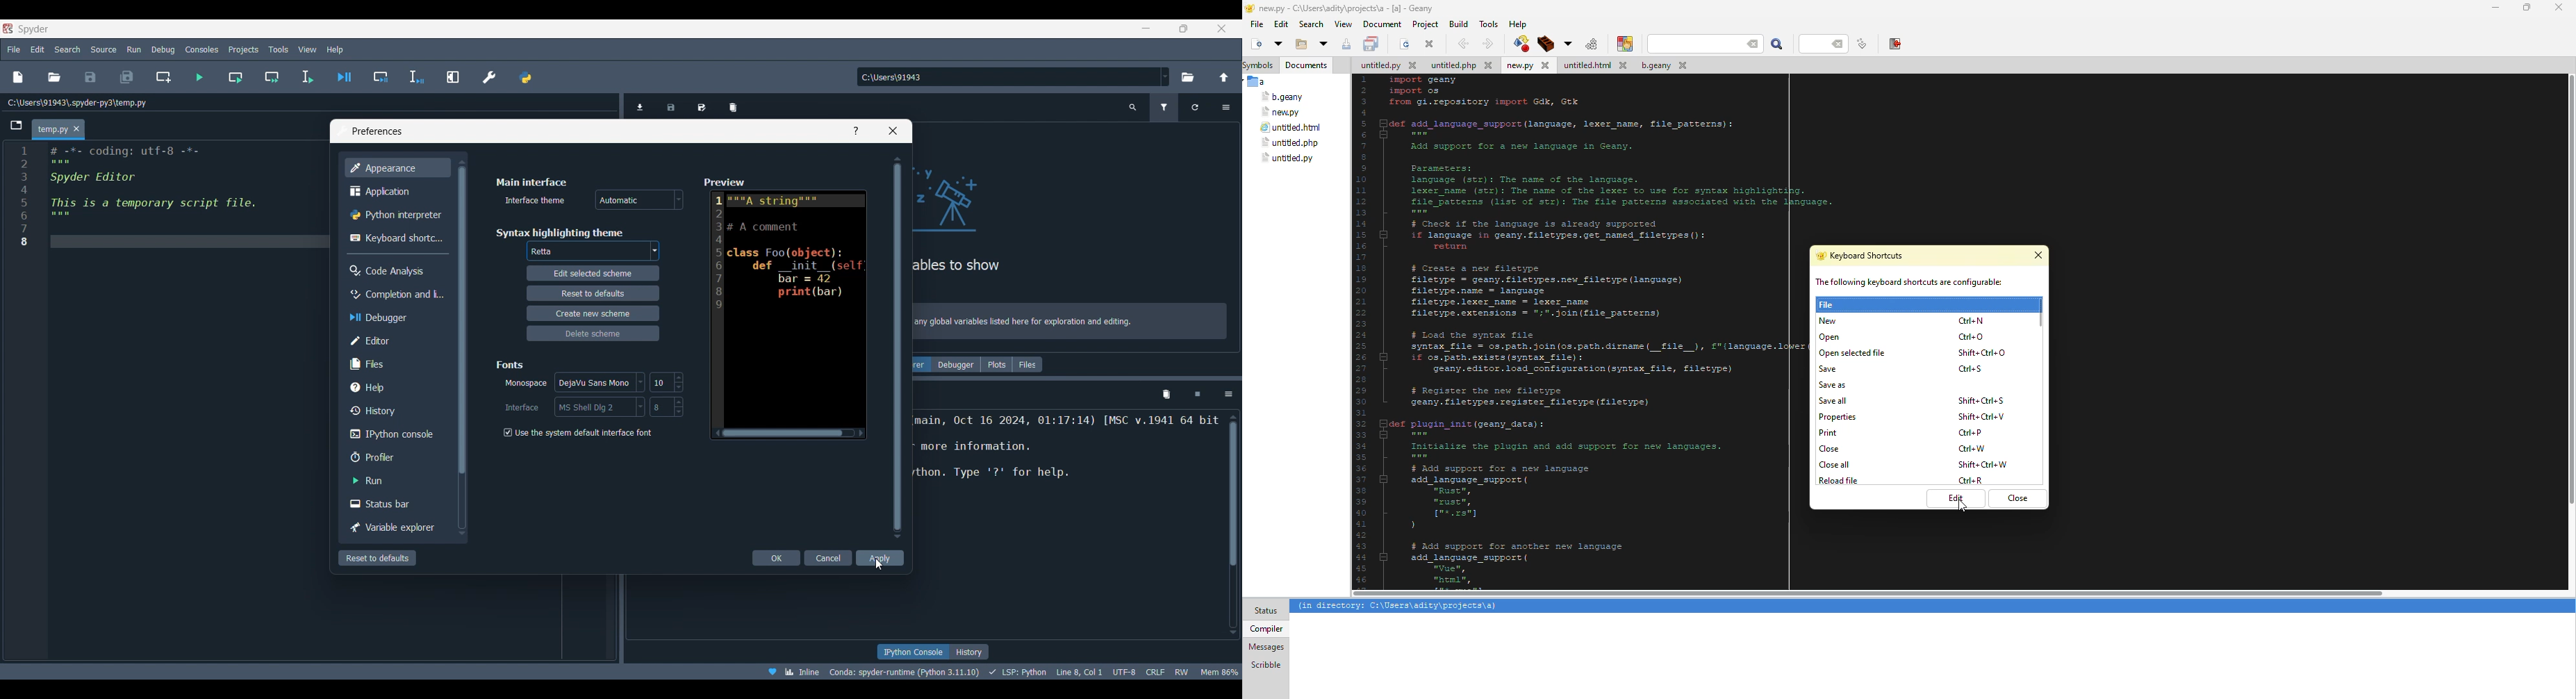 This screenshot has width=2576, height=700. Describe the element at coordinates (68, 49) in the screenshot. I see `Search menu` at that location.